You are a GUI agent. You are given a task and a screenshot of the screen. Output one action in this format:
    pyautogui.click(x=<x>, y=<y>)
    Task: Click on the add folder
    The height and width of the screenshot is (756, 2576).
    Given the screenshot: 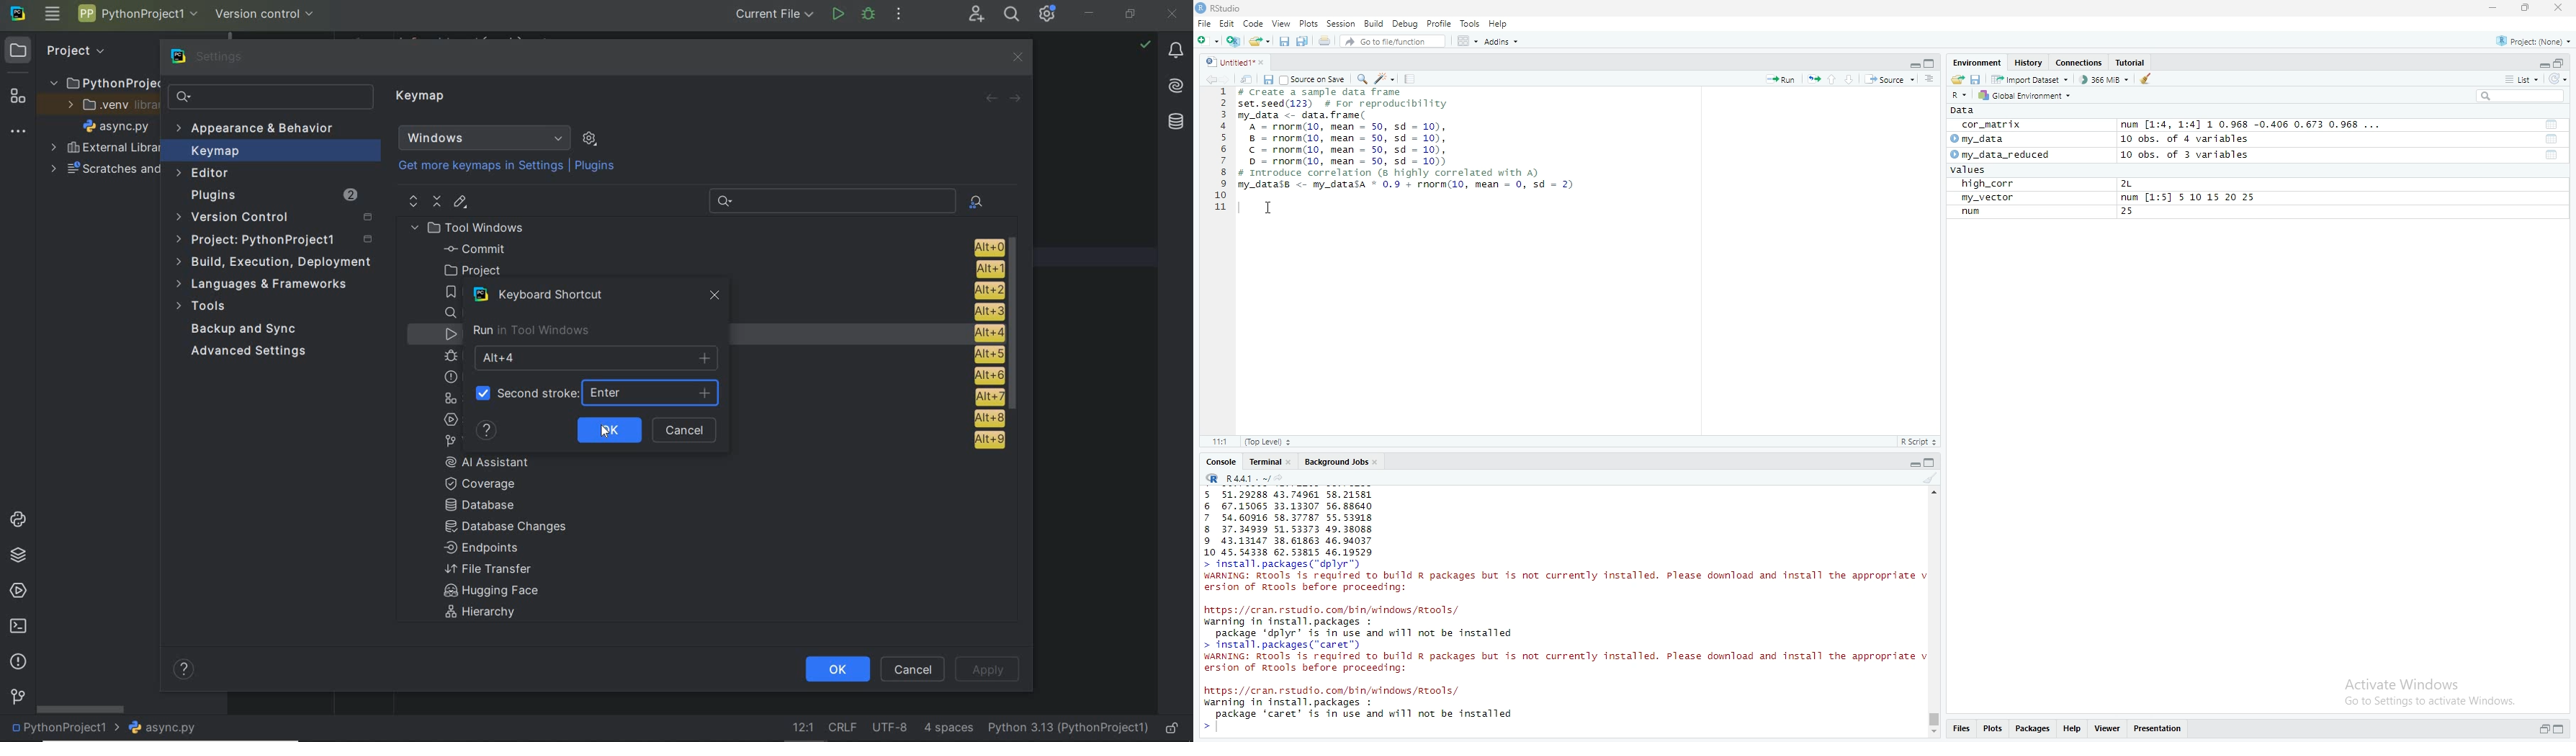 What is the action you would take?
    pyautogui.click(x=1210, y=40)
    